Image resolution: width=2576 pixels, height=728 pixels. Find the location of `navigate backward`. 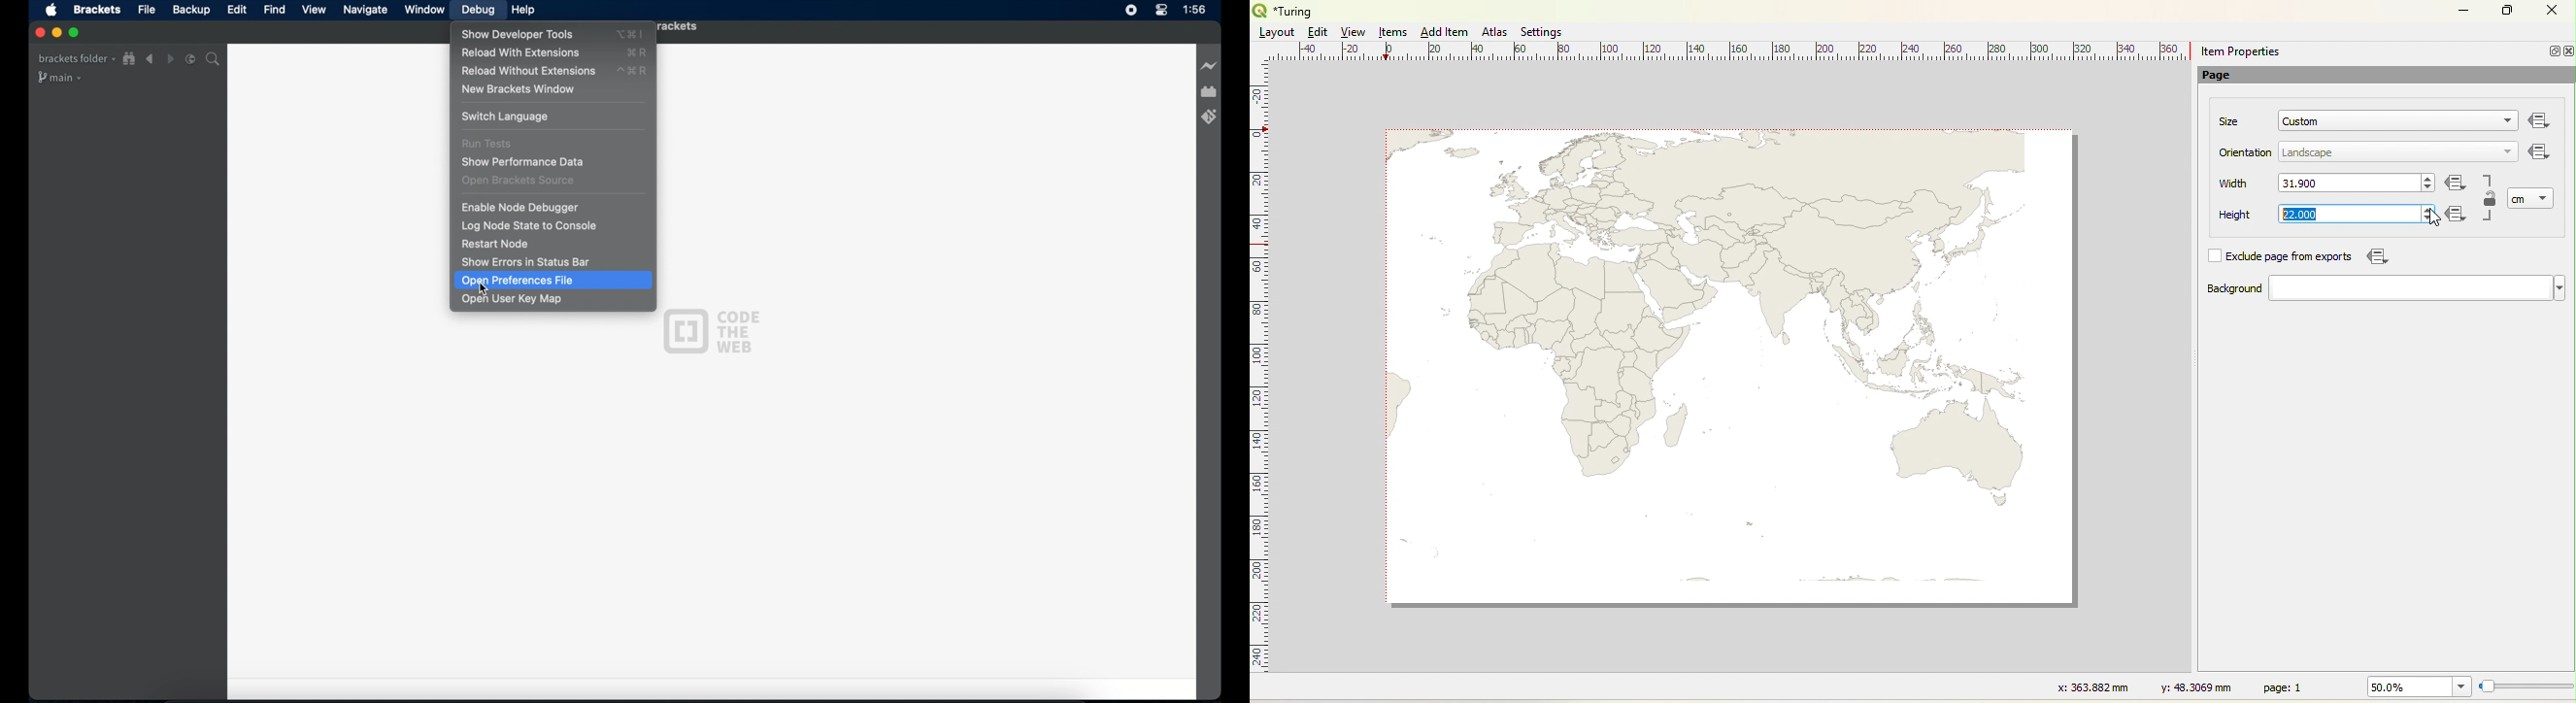

navigate backward is located at coordinates (150, 59).